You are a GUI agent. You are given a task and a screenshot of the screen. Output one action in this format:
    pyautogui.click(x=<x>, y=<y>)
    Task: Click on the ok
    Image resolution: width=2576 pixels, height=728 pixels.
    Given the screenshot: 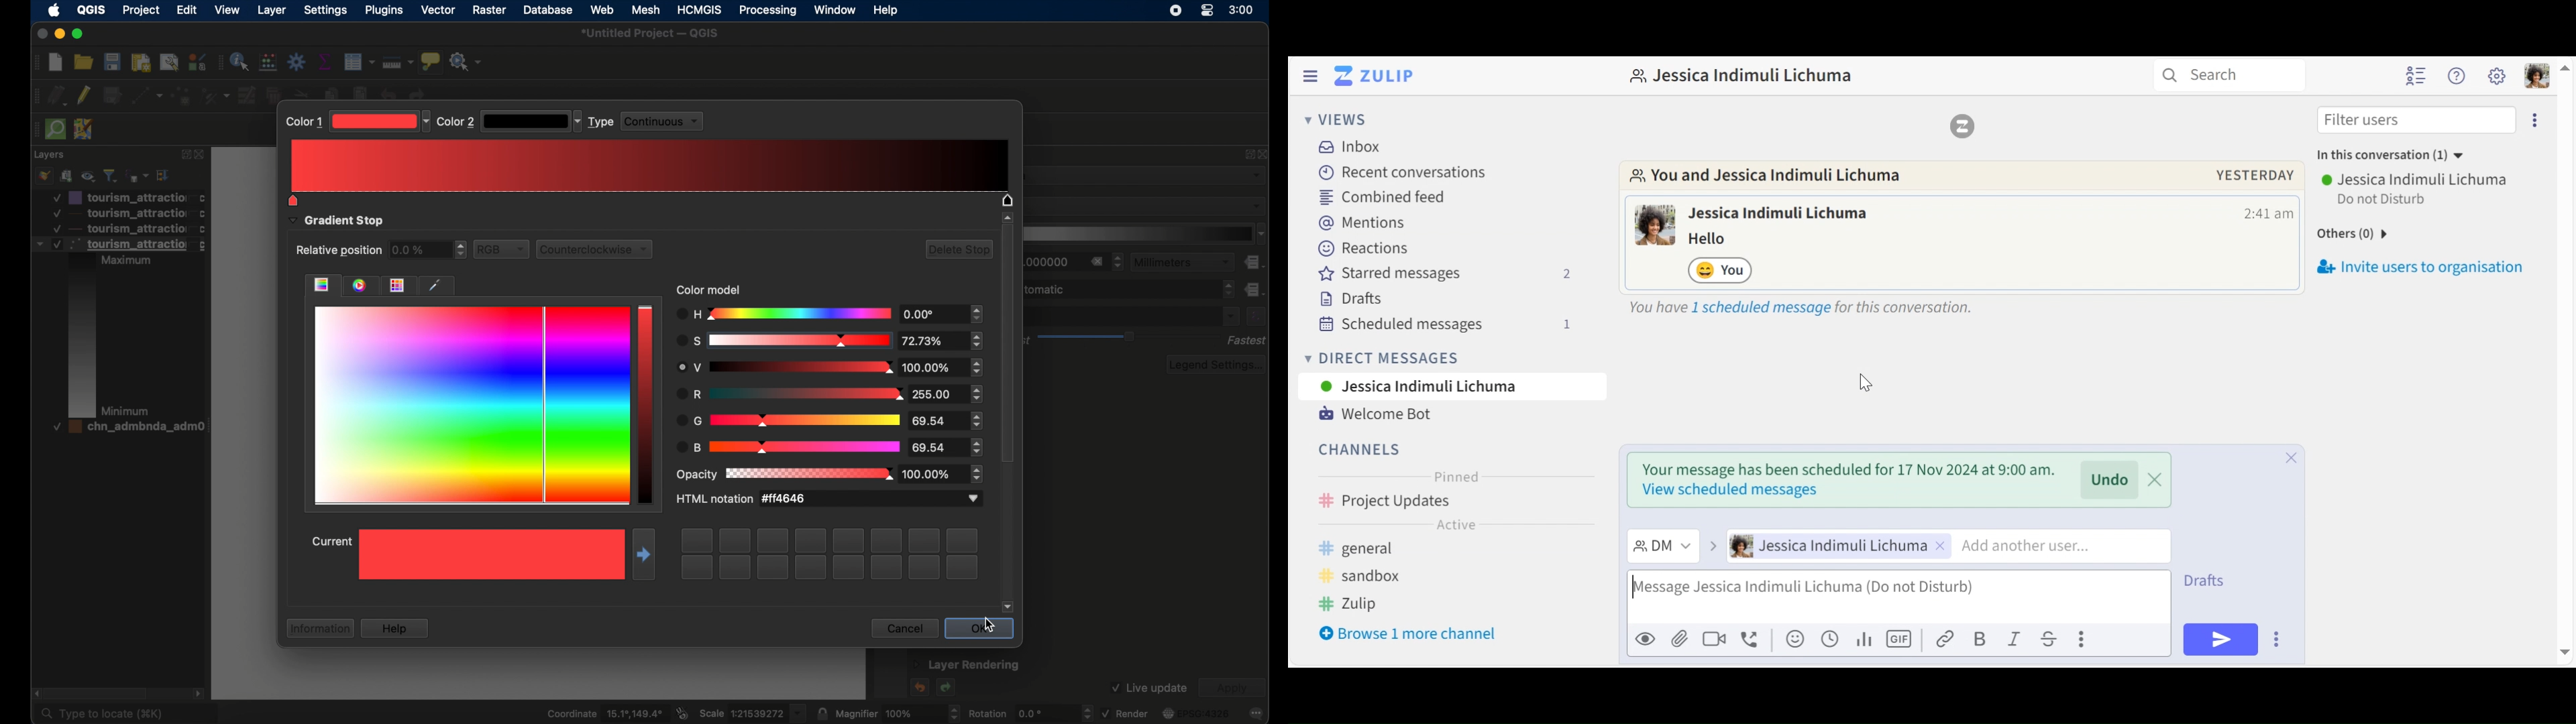 What is the action you would take?
    pyautogui.click(x=979, y=629)
    